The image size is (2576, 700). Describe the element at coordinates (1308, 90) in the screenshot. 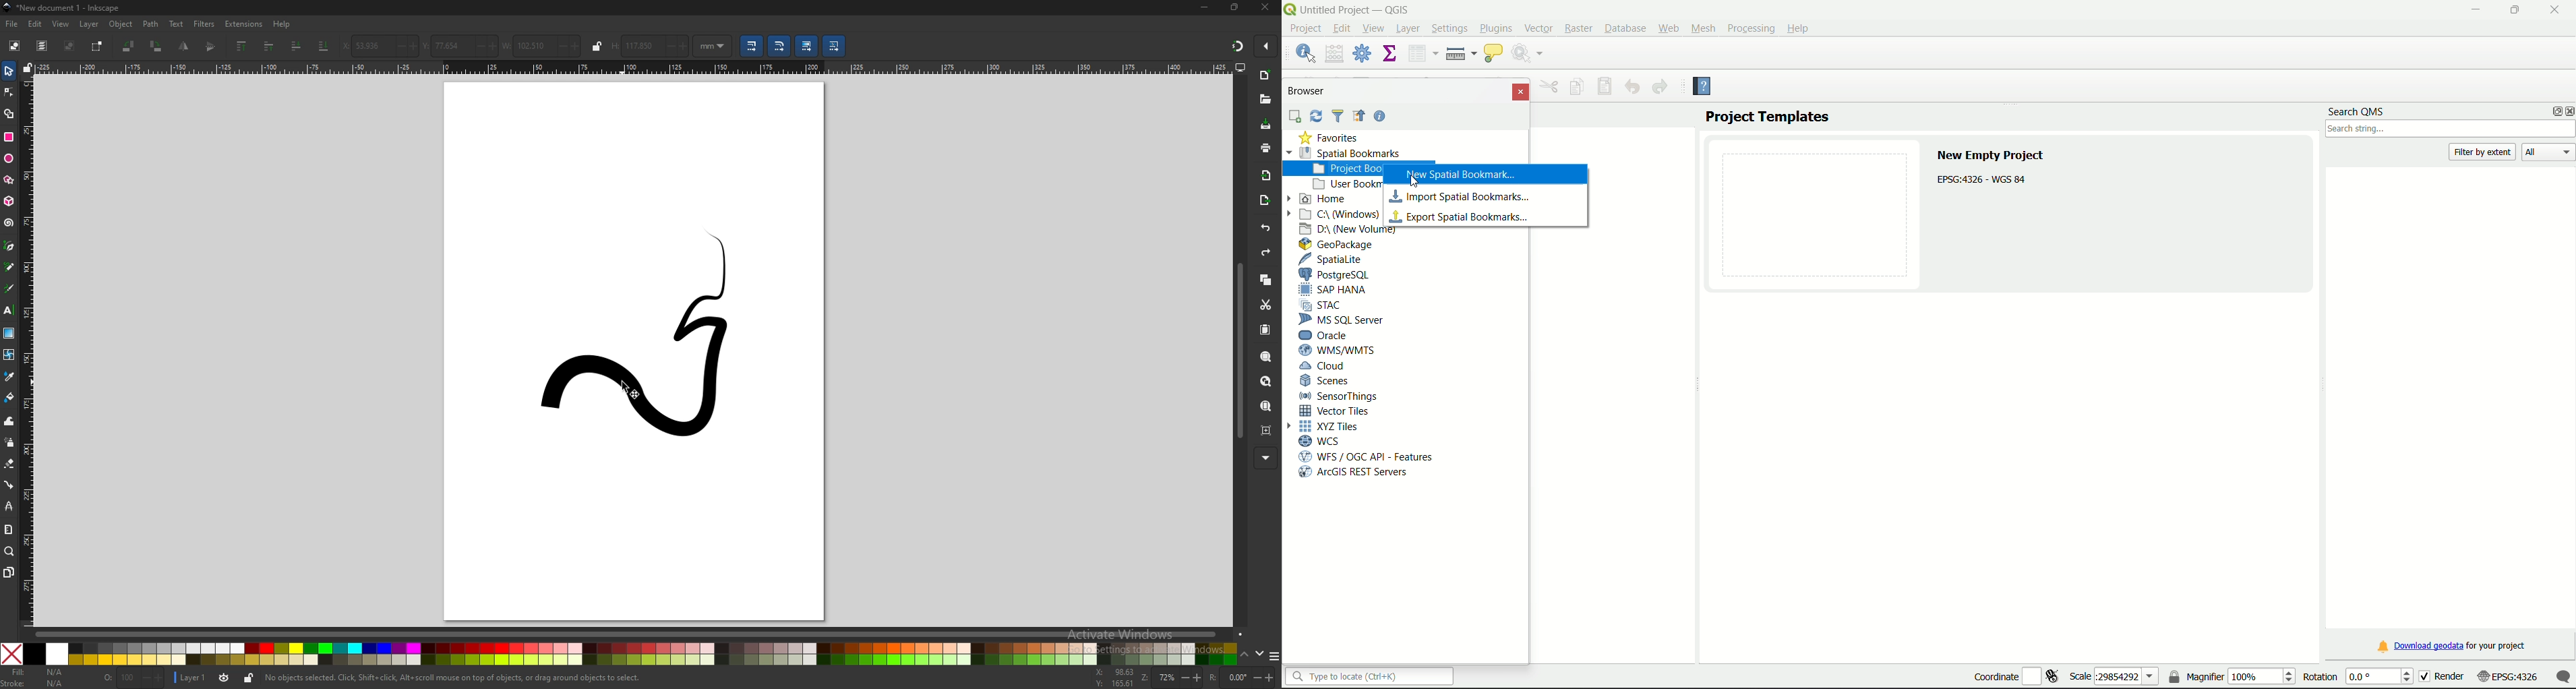

I see `Browser` at that location.